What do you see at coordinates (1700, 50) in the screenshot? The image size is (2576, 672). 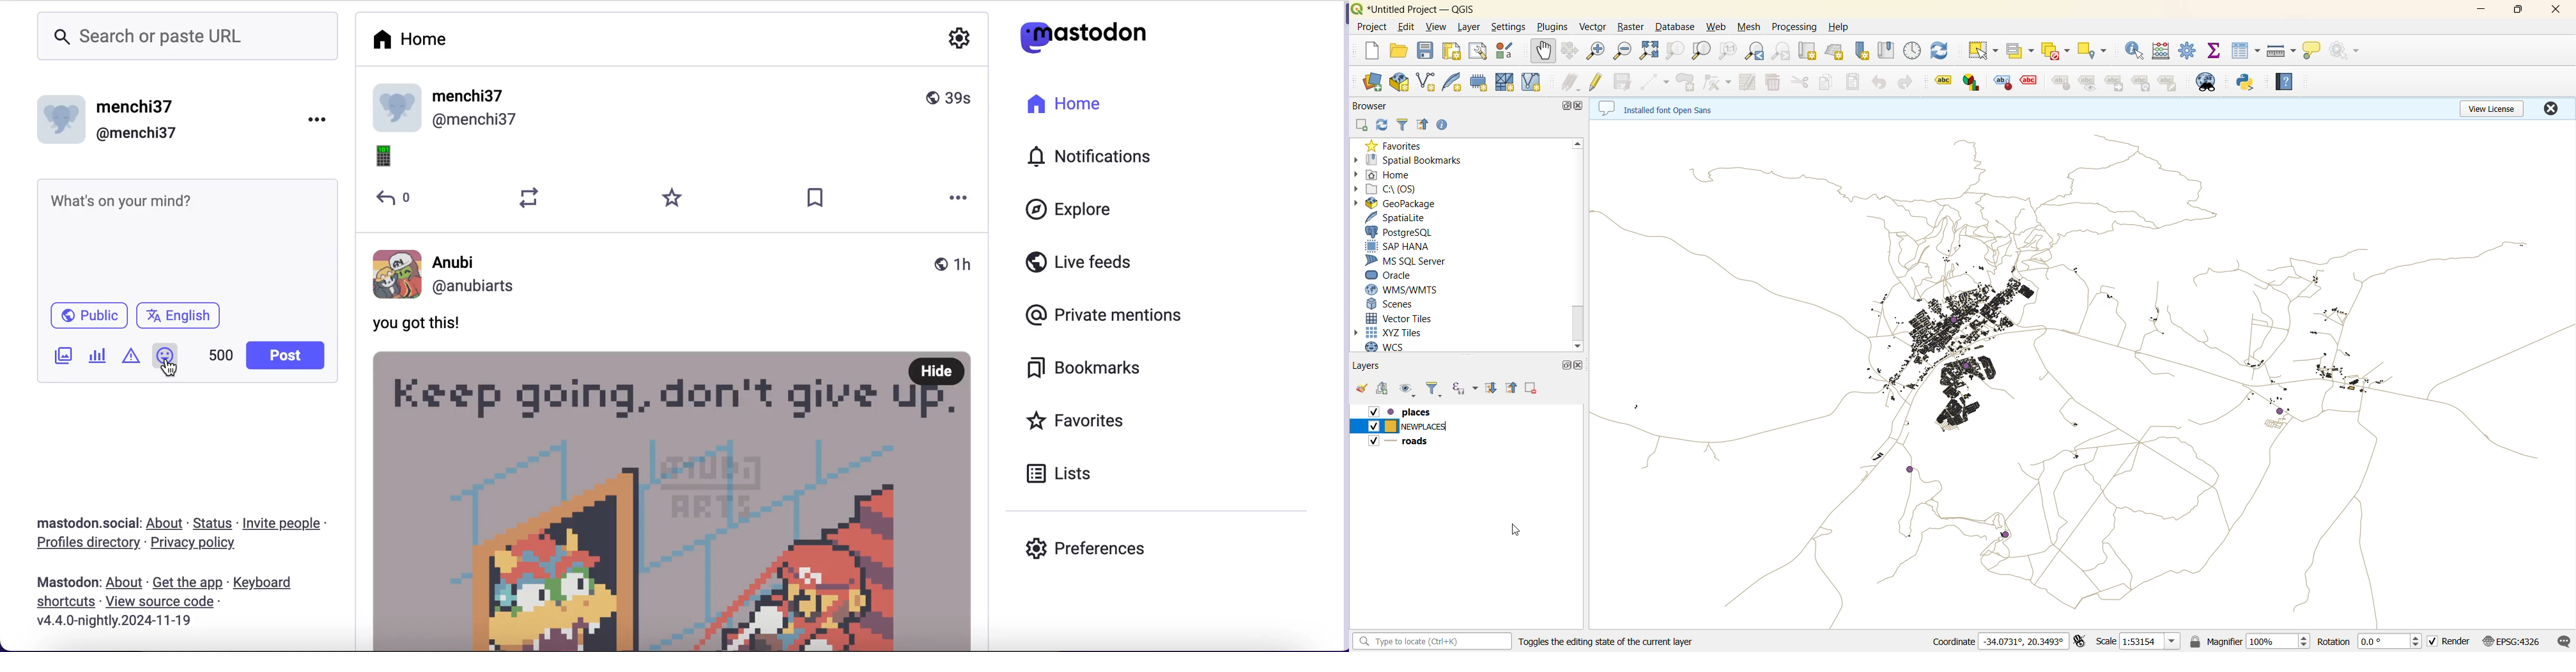 I see `zoom layer` at bounding box center [1700, 50].